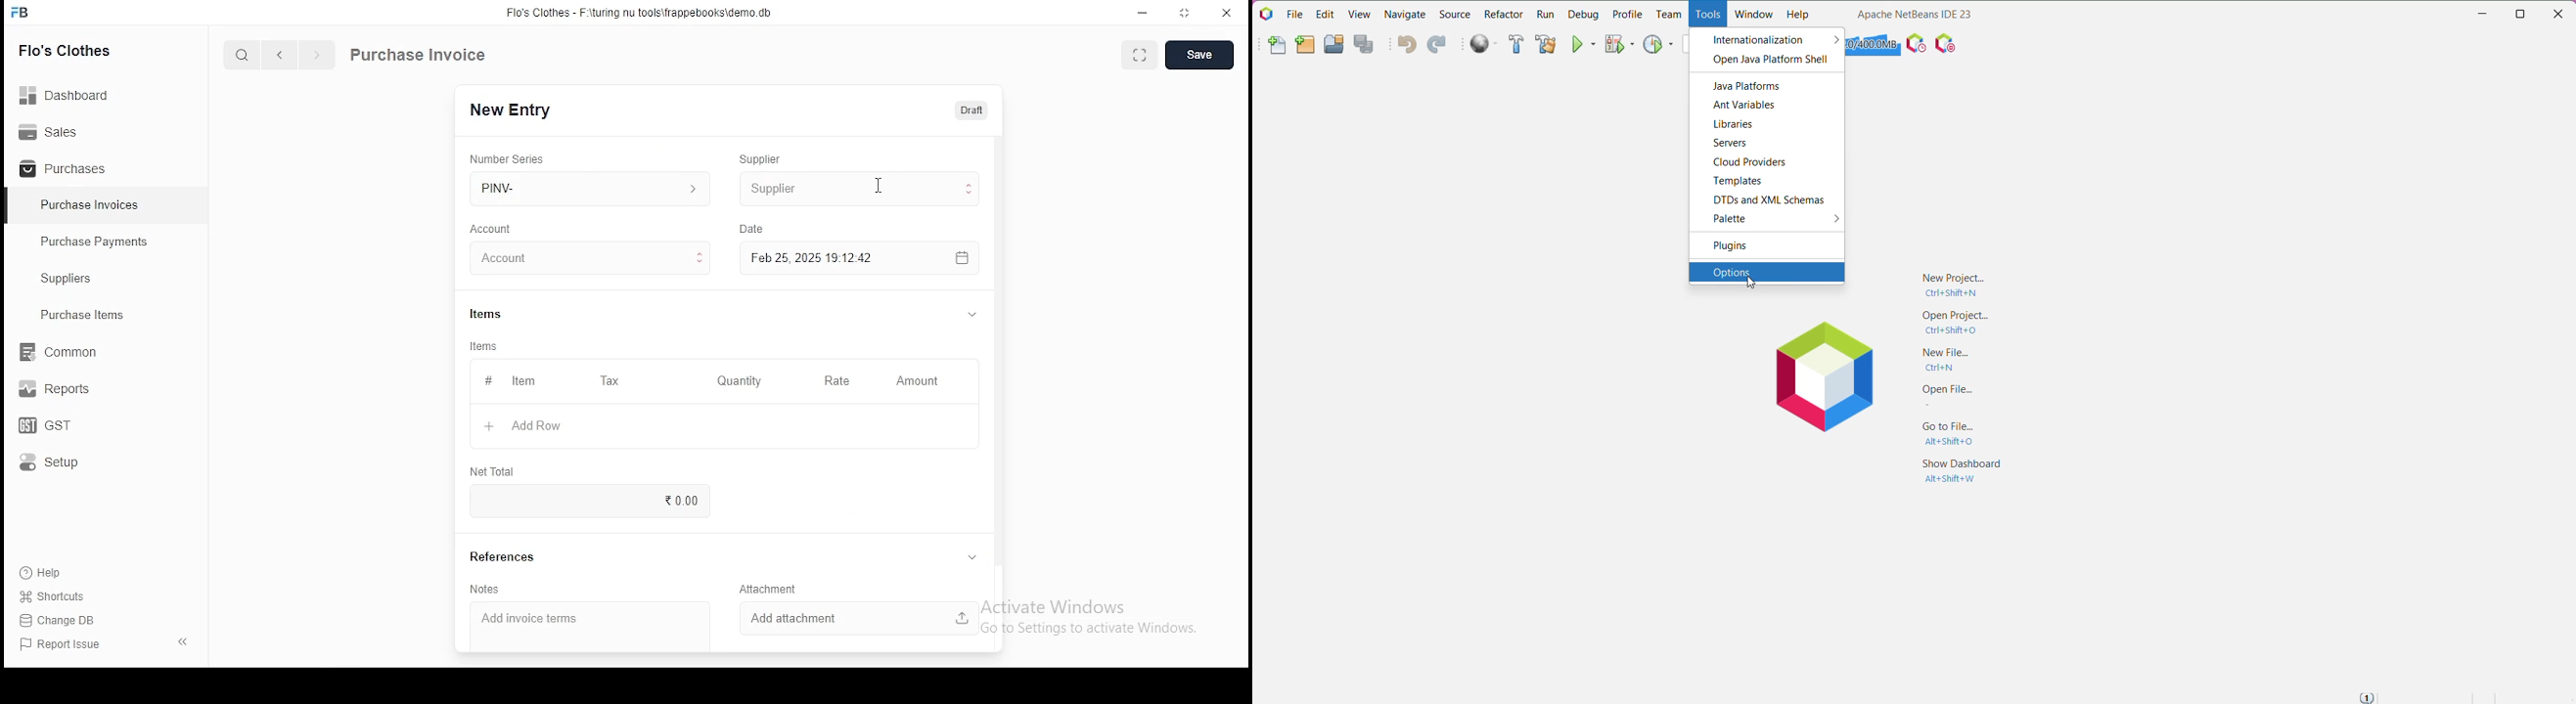 The height and width of the screenshot is (728, 2576). What do you see at coordinates (62, 463) in the screenshot?
I see `setup` at bounding box center [62, 463].